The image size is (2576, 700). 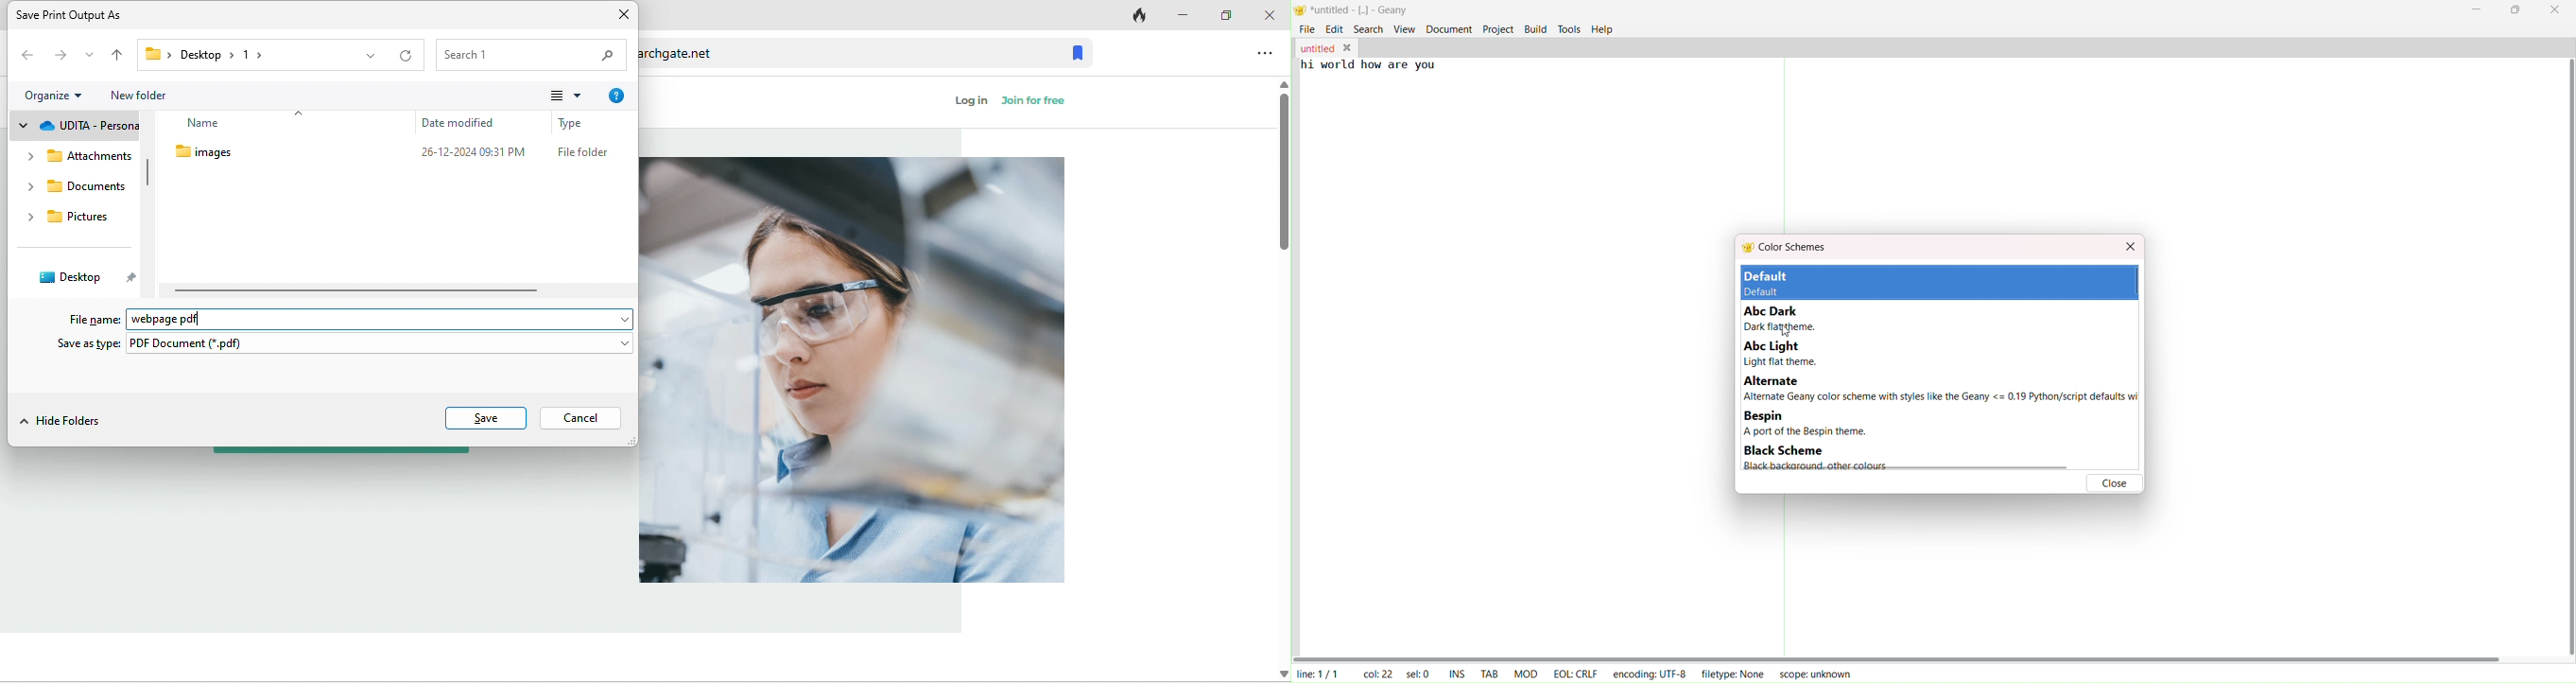 What do you see at coordinates (1371, 69) in the screenshot?
I see `hi world text` at bounding box center [1371, 69].